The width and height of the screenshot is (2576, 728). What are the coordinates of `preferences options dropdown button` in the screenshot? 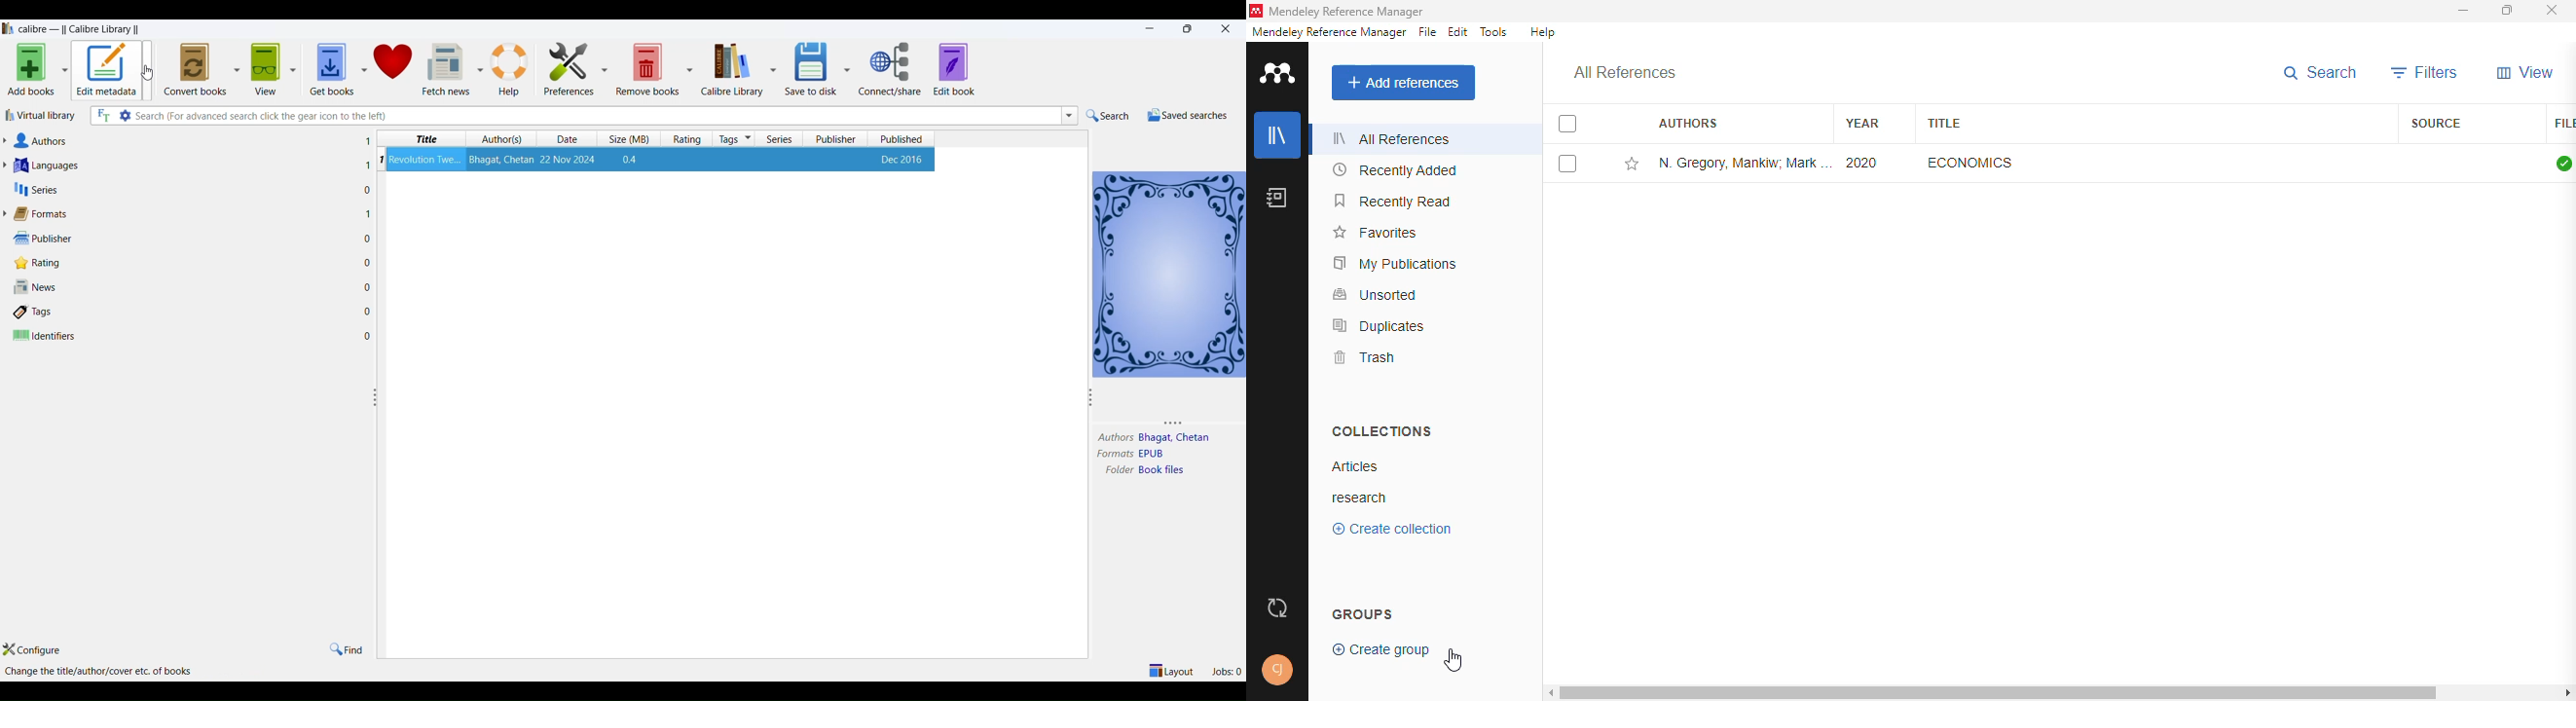 It's located at (606, 69).